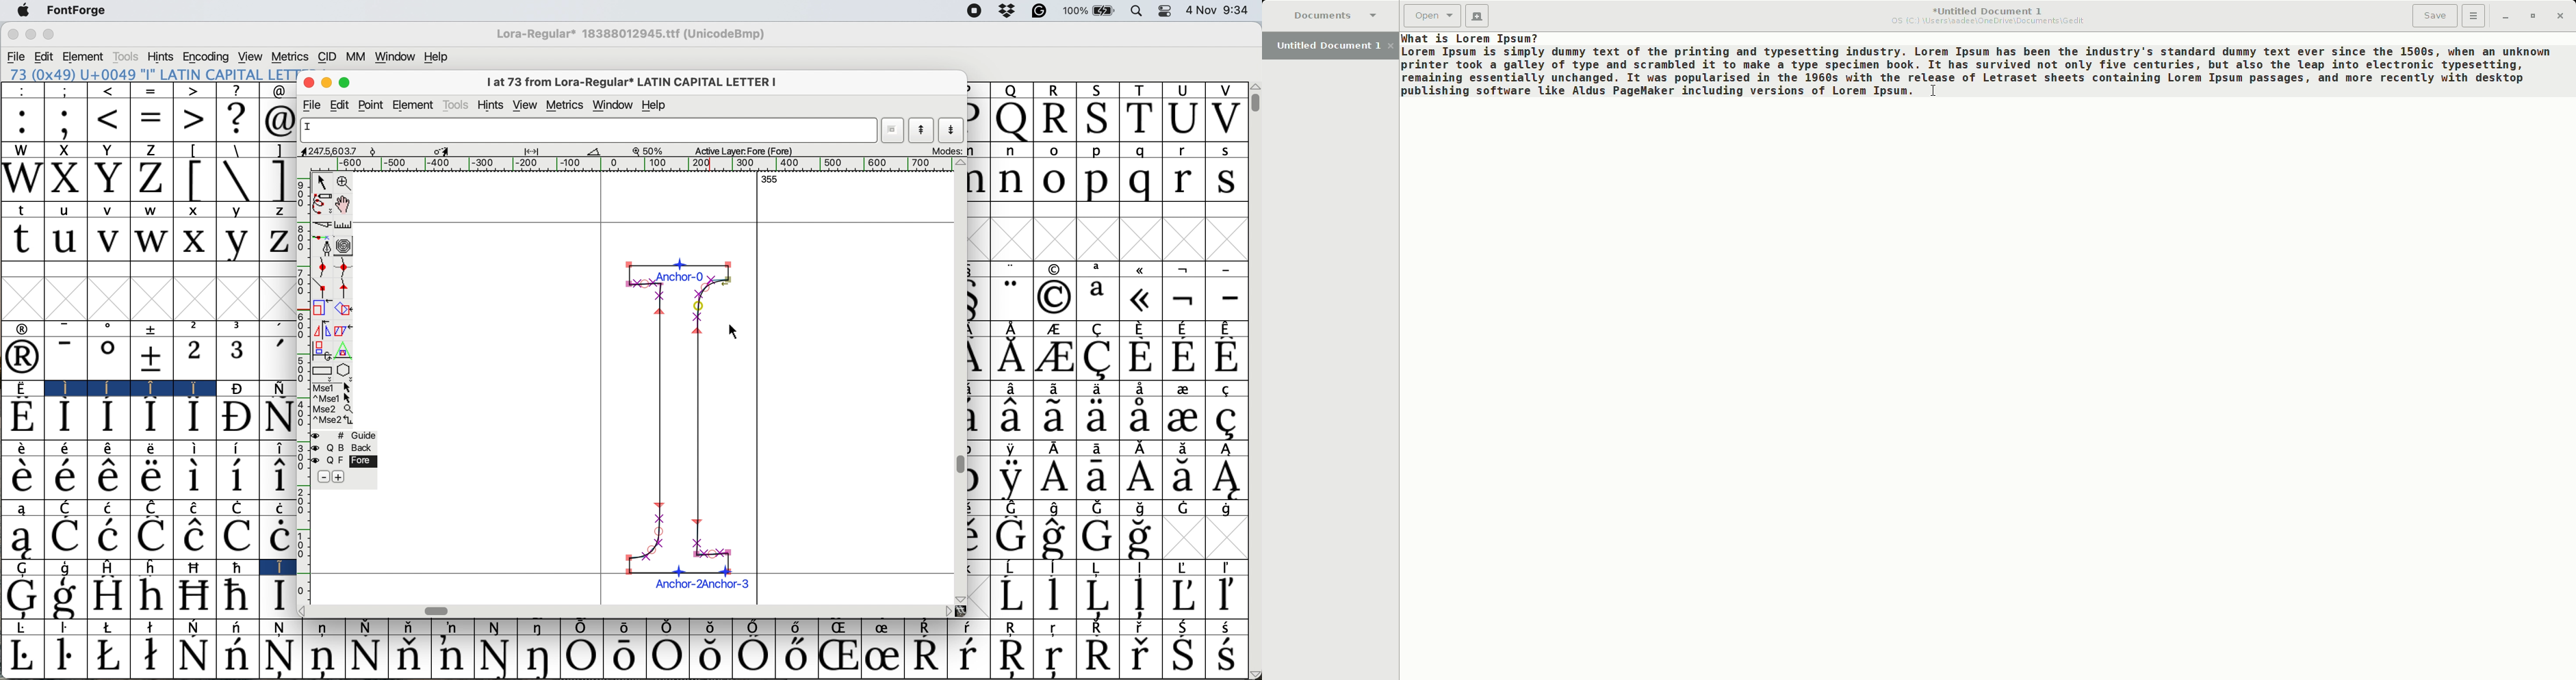  I want to click on Symbol, so click(1227, 327).